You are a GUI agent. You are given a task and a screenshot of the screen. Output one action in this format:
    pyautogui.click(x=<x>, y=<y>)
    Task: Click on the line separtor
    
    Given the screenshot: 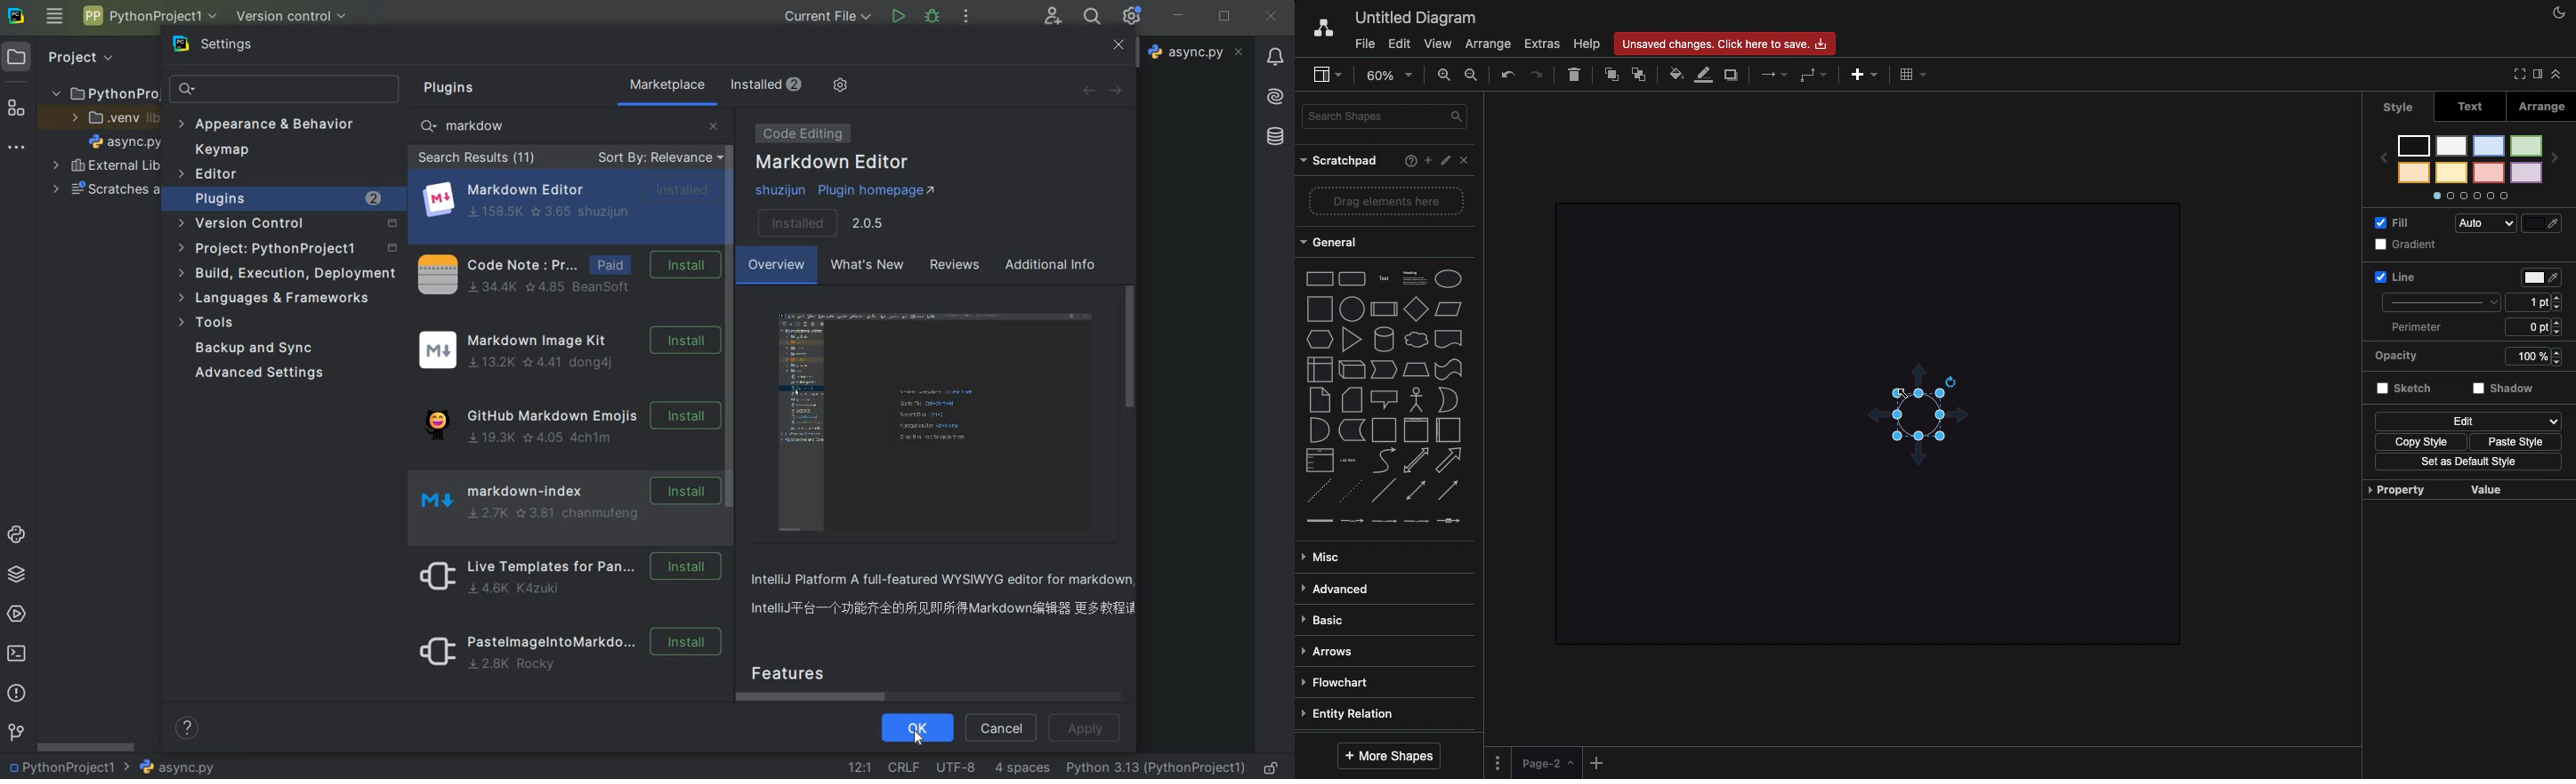 What is the action you would take?
    pyautogui.click(x=903, y=766)
    